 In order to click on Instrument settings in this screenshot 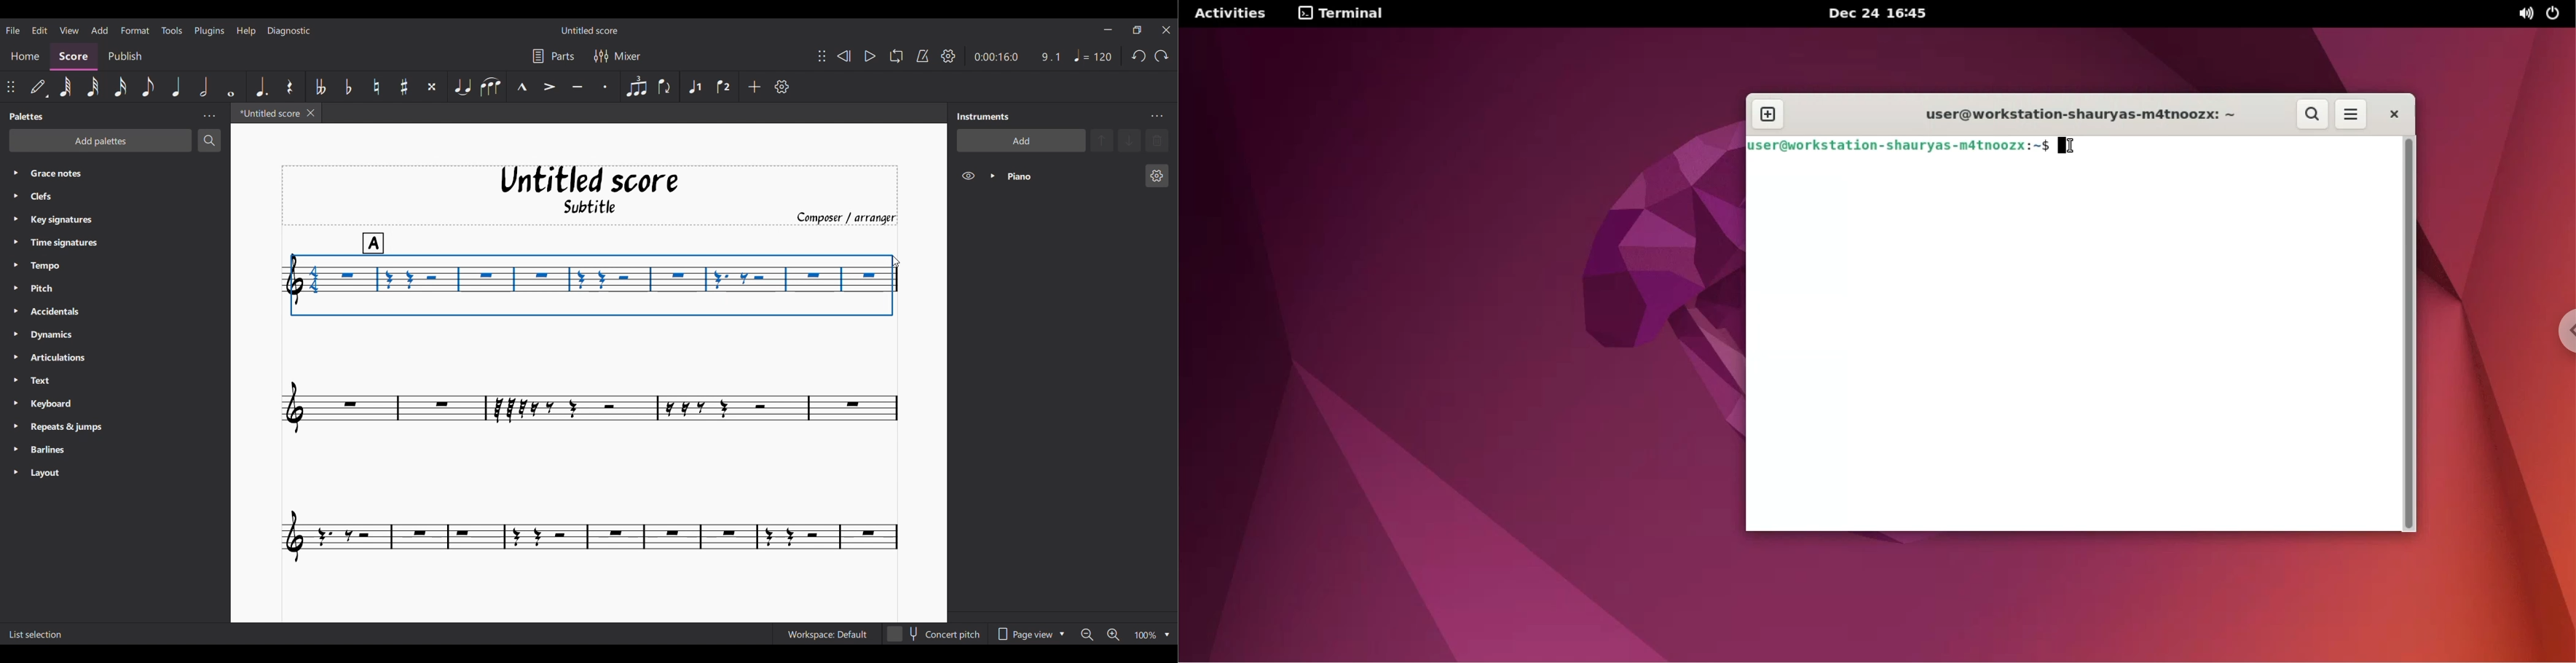, I will do `click(1157, 117)`.